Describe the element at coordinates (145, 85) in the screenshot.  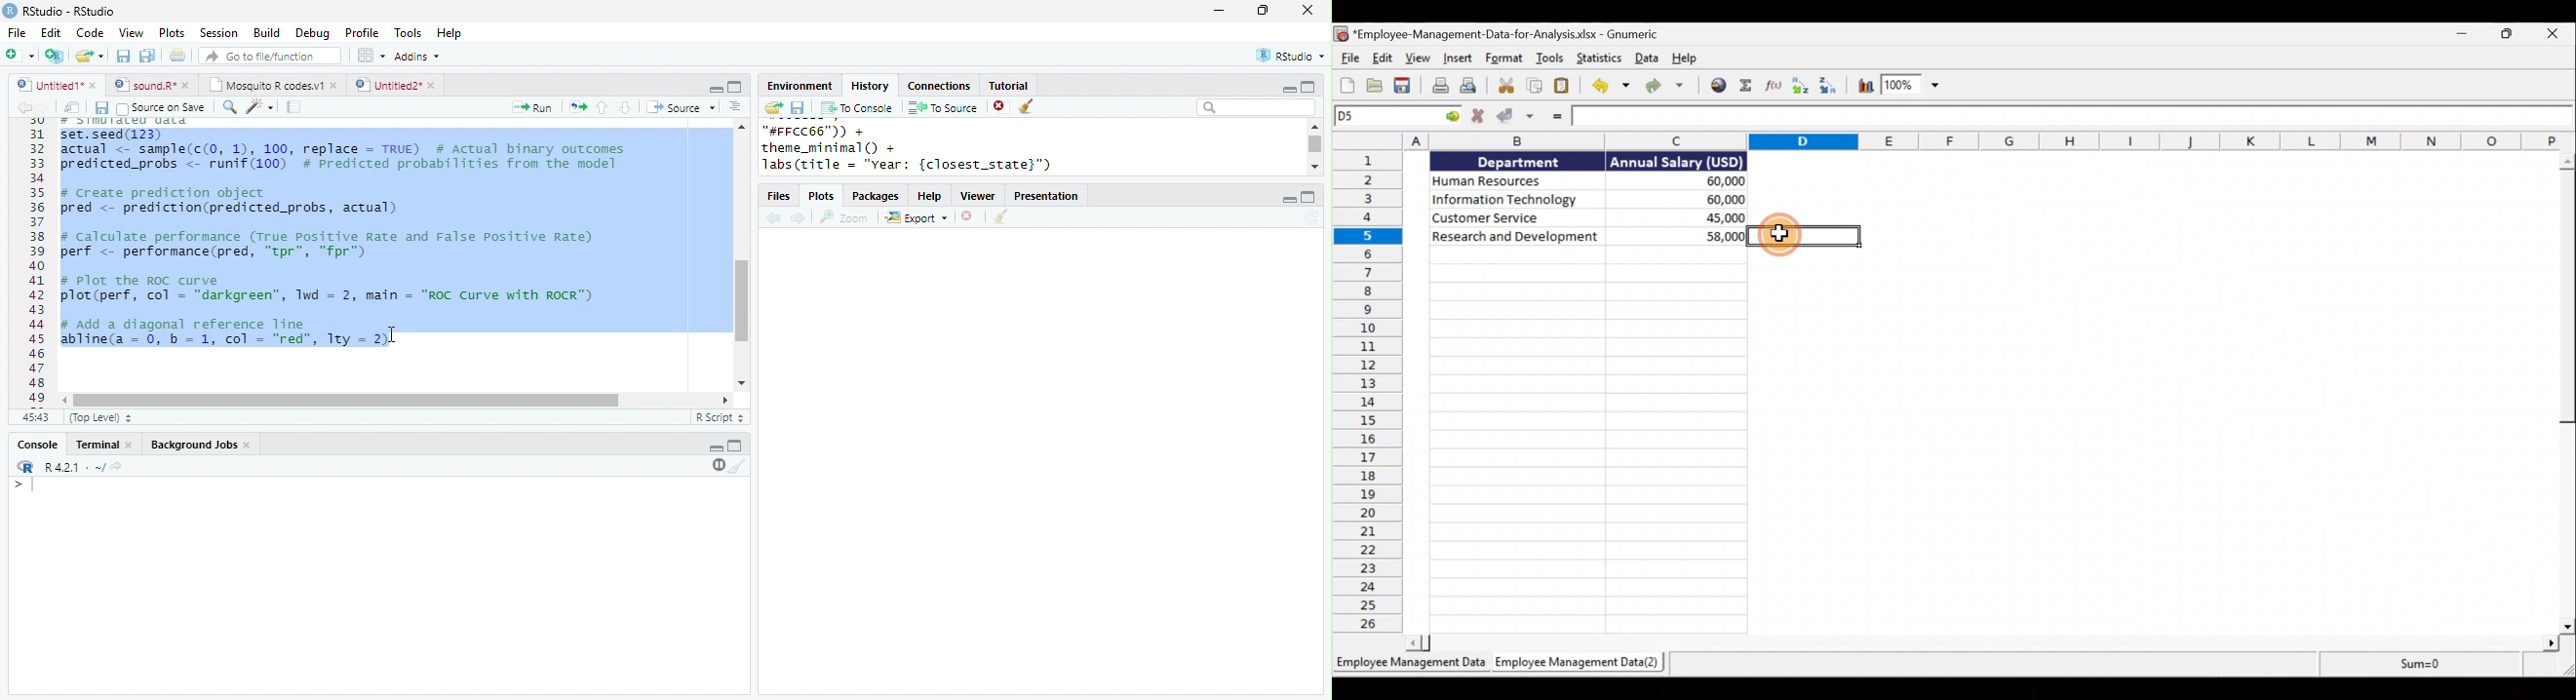
I see `sound.R` at that location.